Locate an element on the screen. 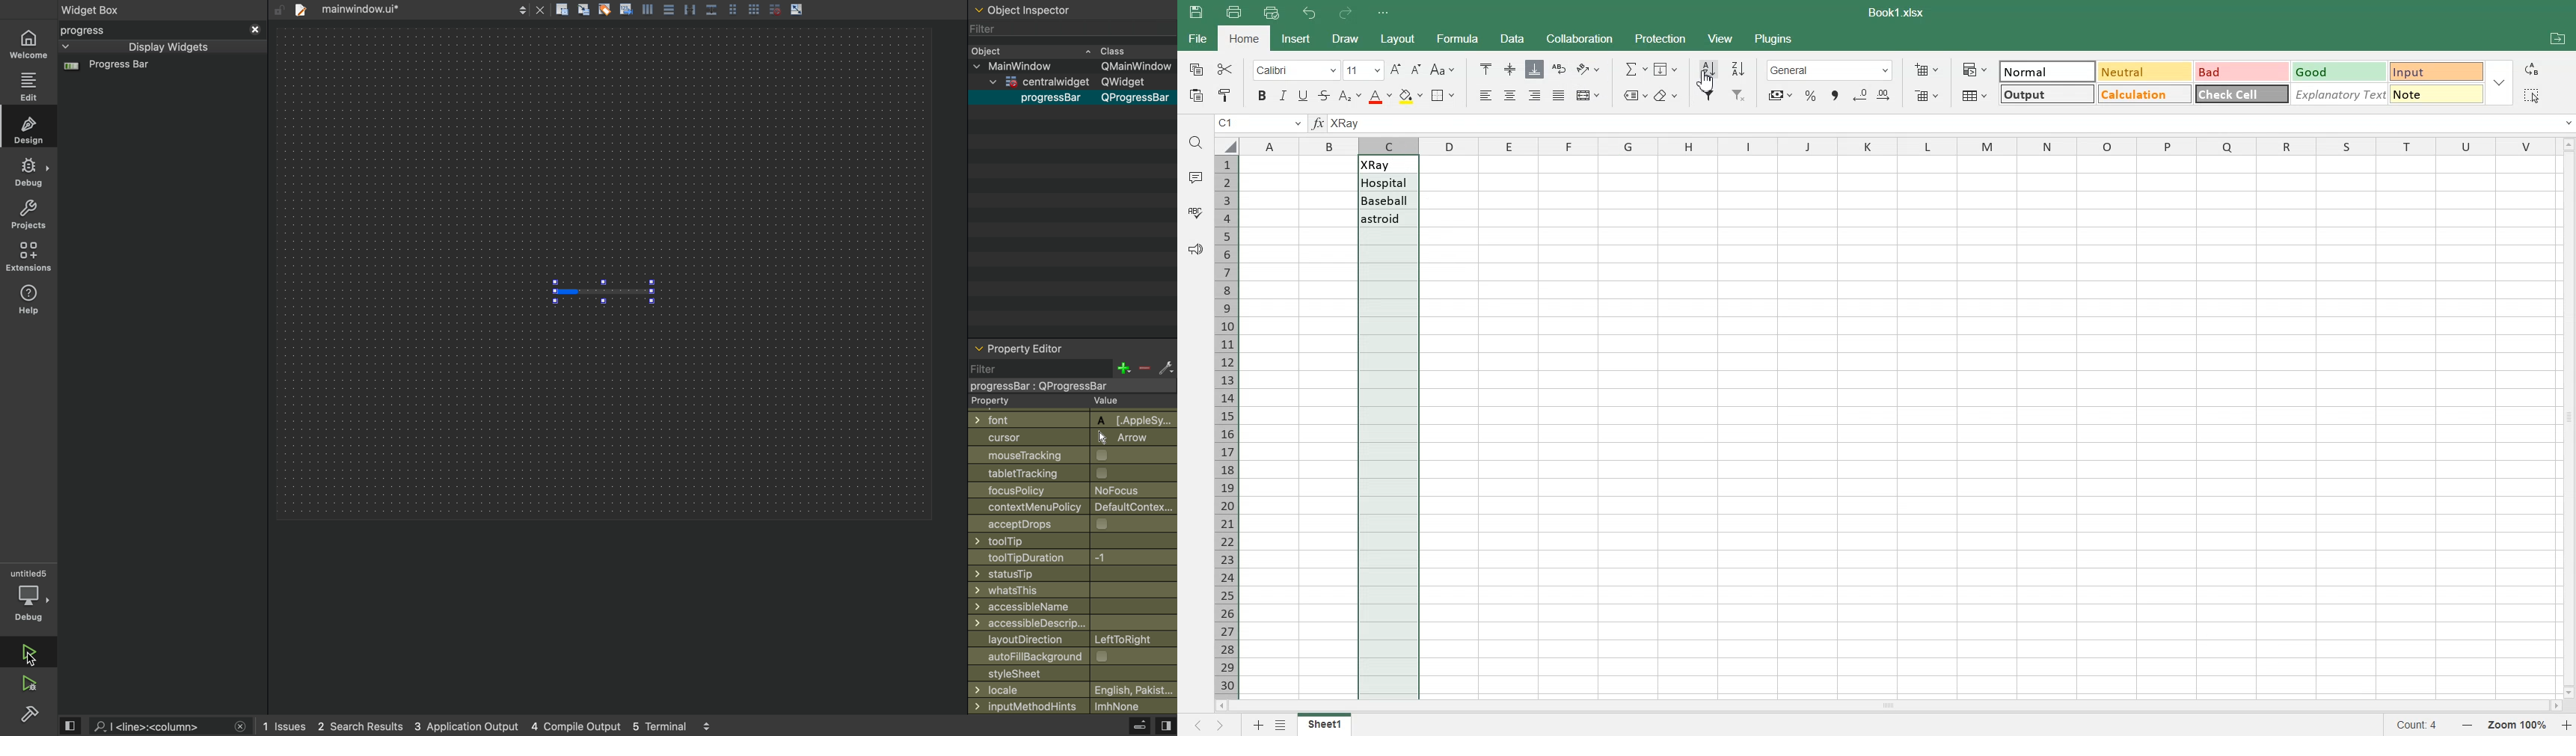  Cell Name is located at coordinates (1260, 123).